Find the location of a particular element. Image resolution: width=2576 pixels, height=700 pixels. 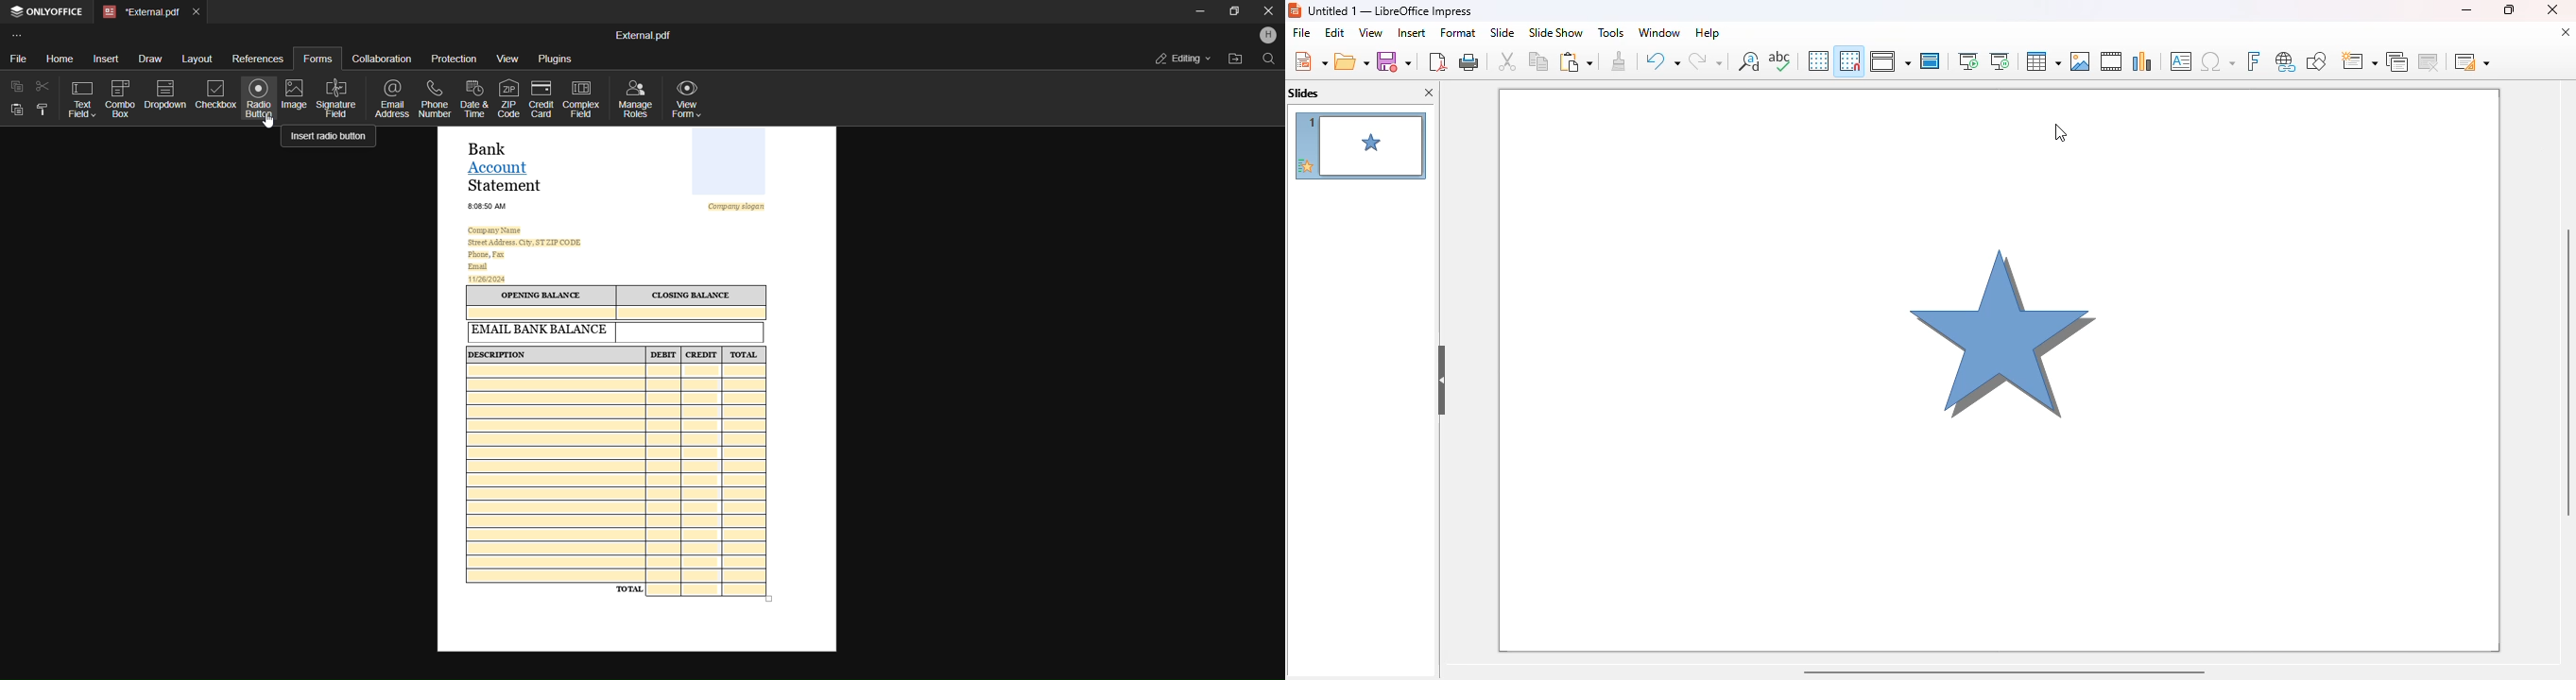

collaboration is located at coordinates (384, 57).